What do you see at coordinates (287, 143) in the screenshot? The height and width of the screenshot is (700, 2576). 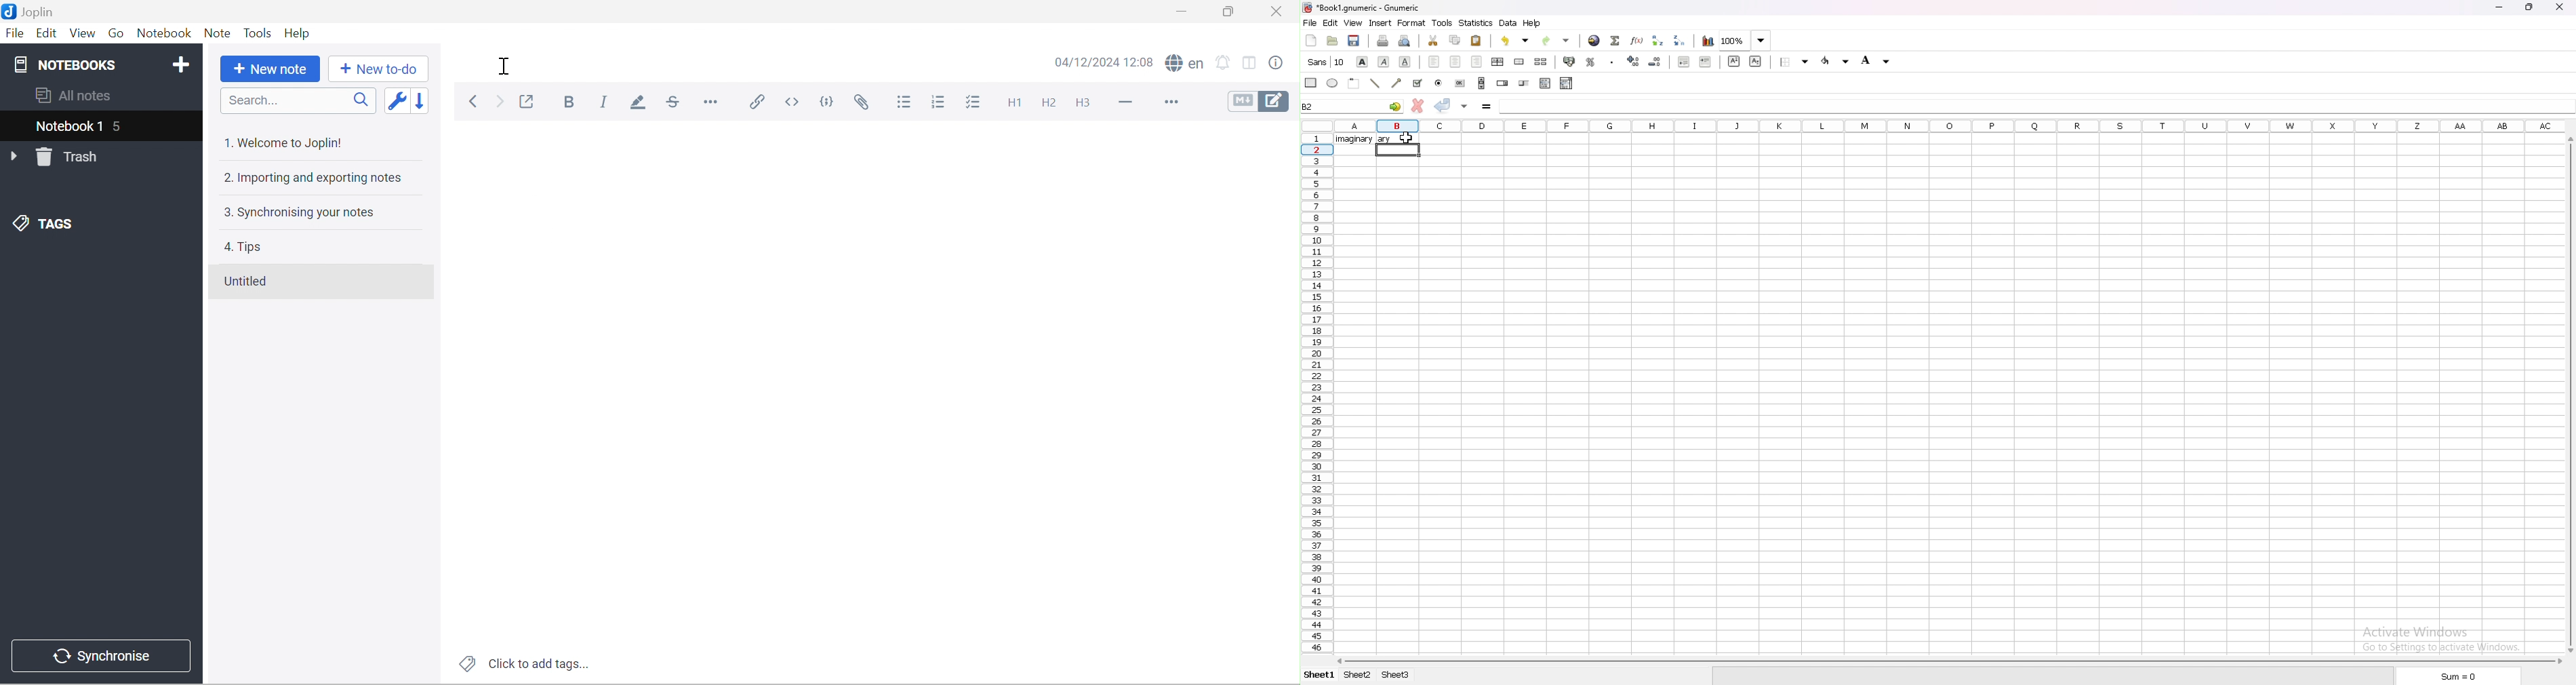 I see `1. Welcome to Joplin!` at bounding box center [287, 143].